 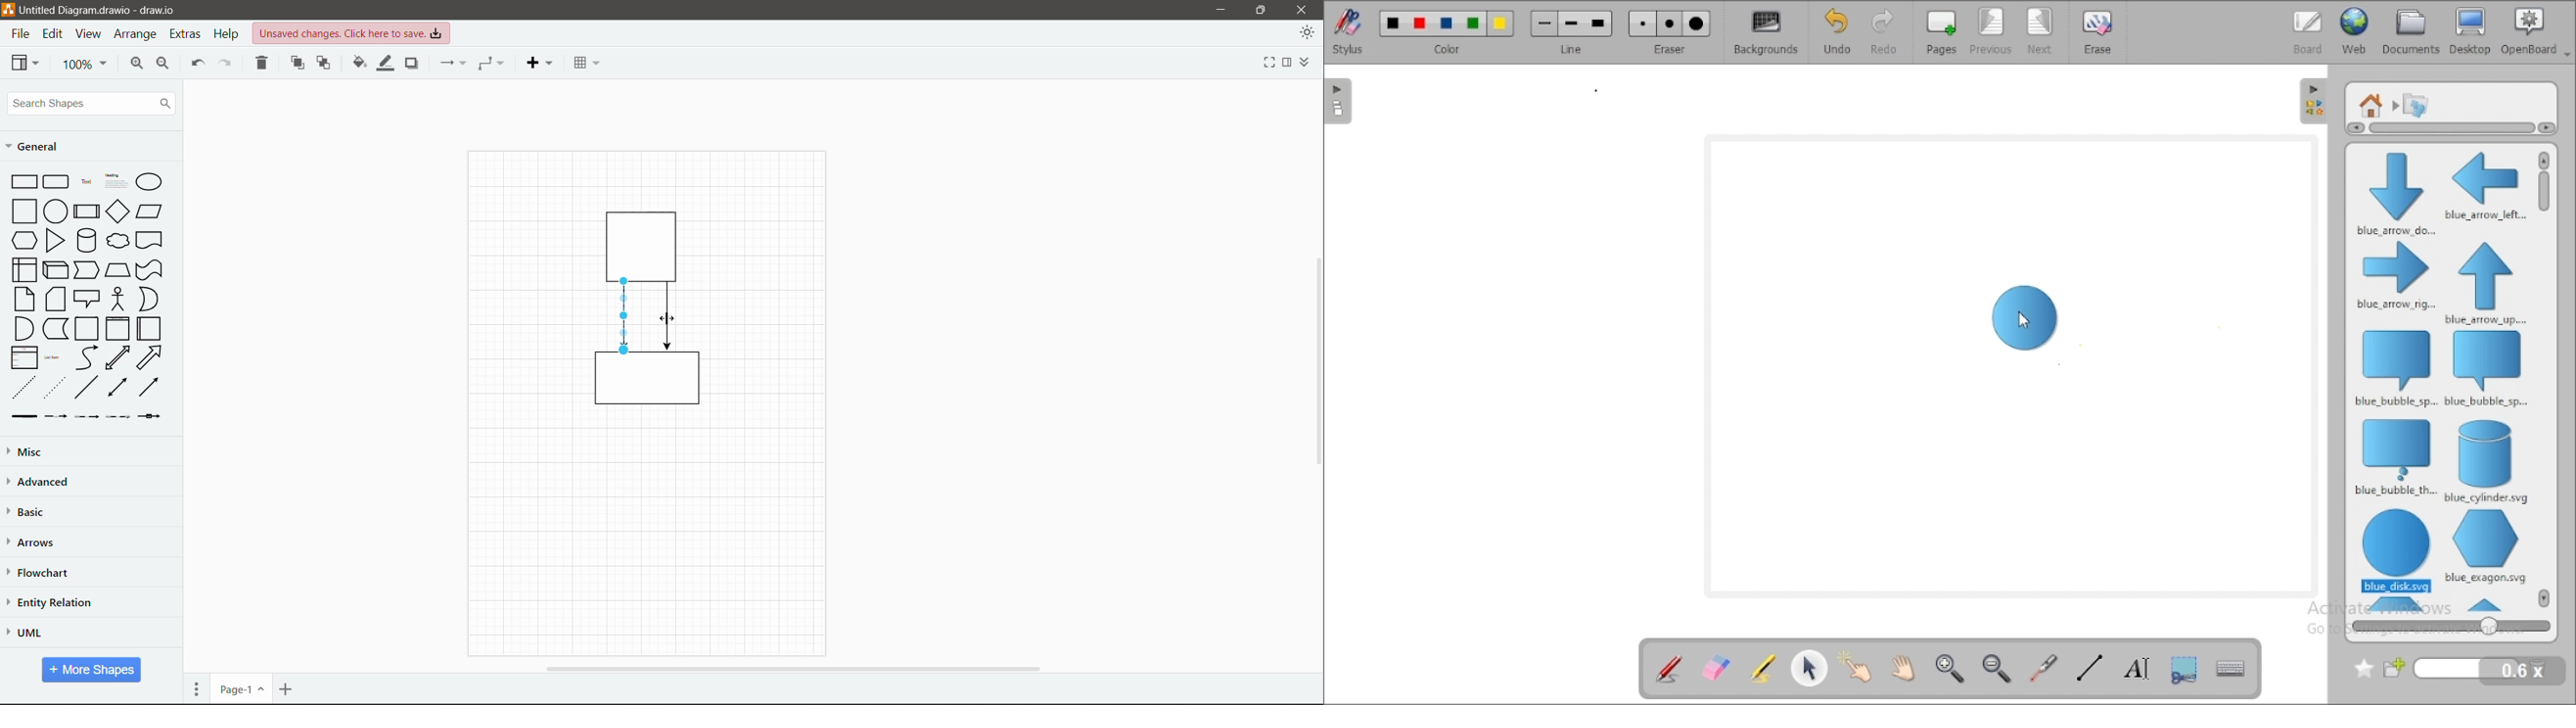 What do you see at coordinates (24, 387) in the screenshot?
I see `dashed line` at bounding box center [24, 387].